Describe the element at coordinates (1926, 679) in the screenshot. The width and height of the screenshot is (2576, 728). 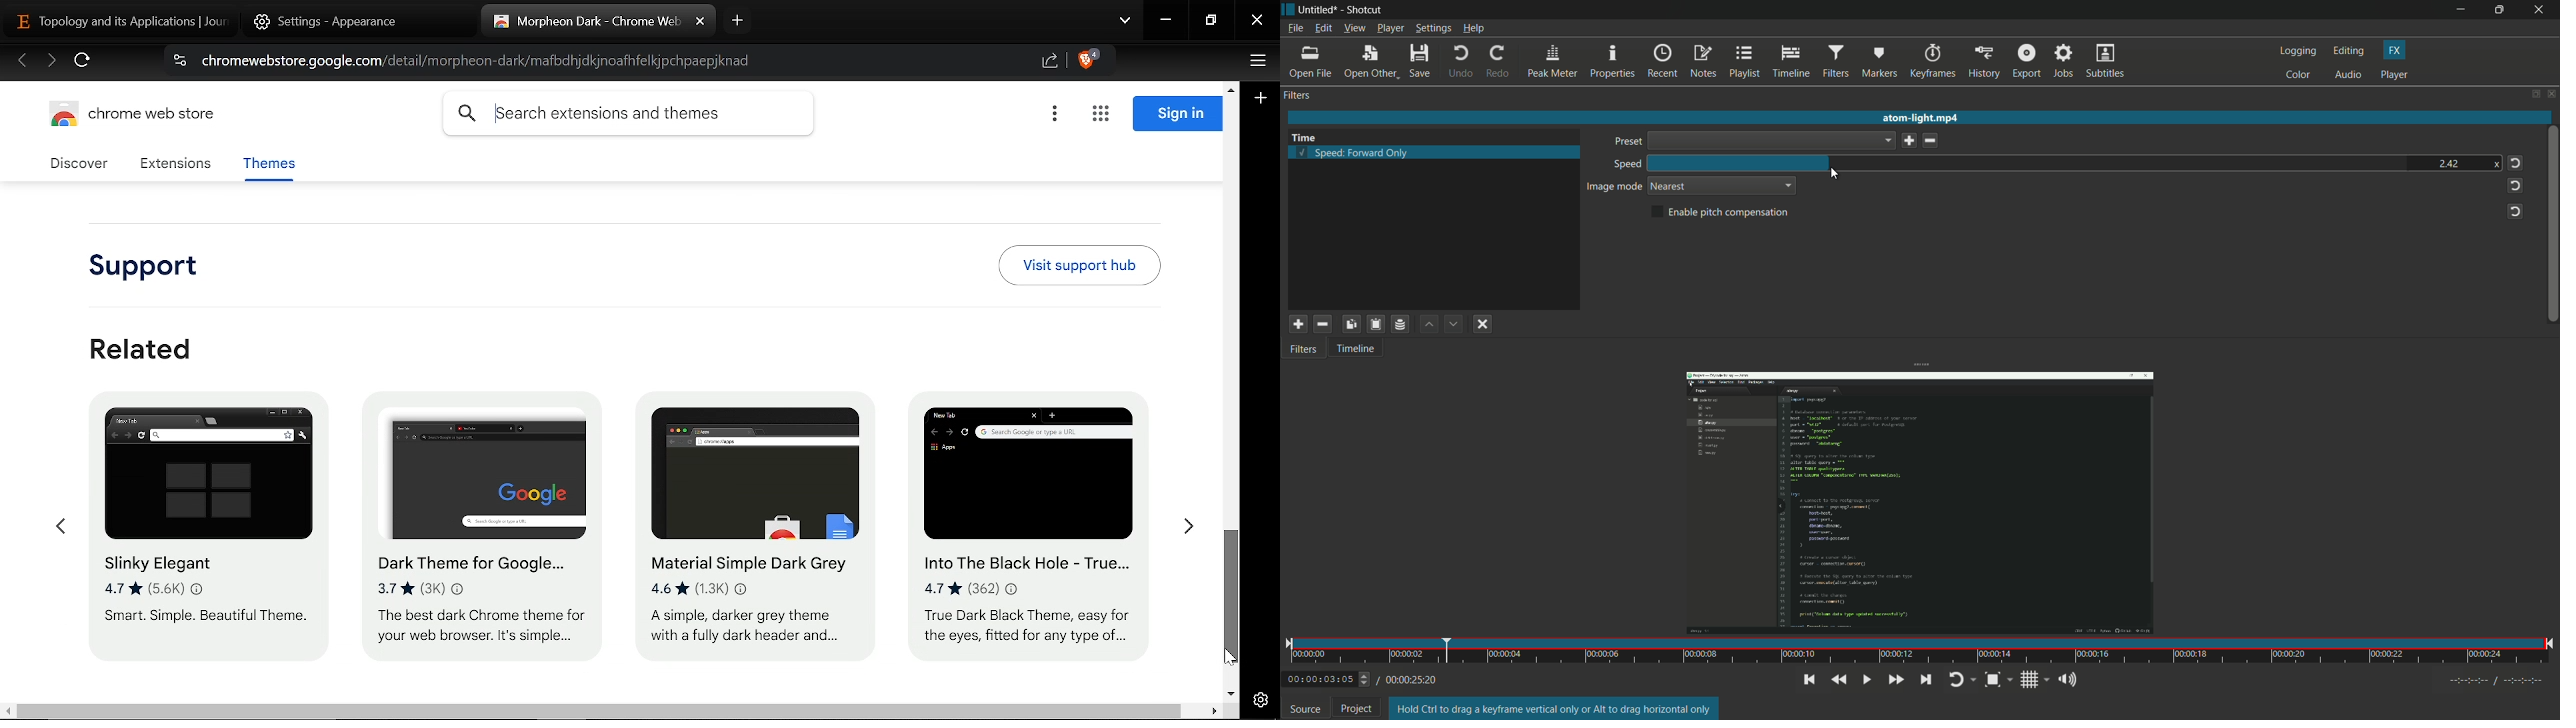
I see `skip to the next point` at that location.